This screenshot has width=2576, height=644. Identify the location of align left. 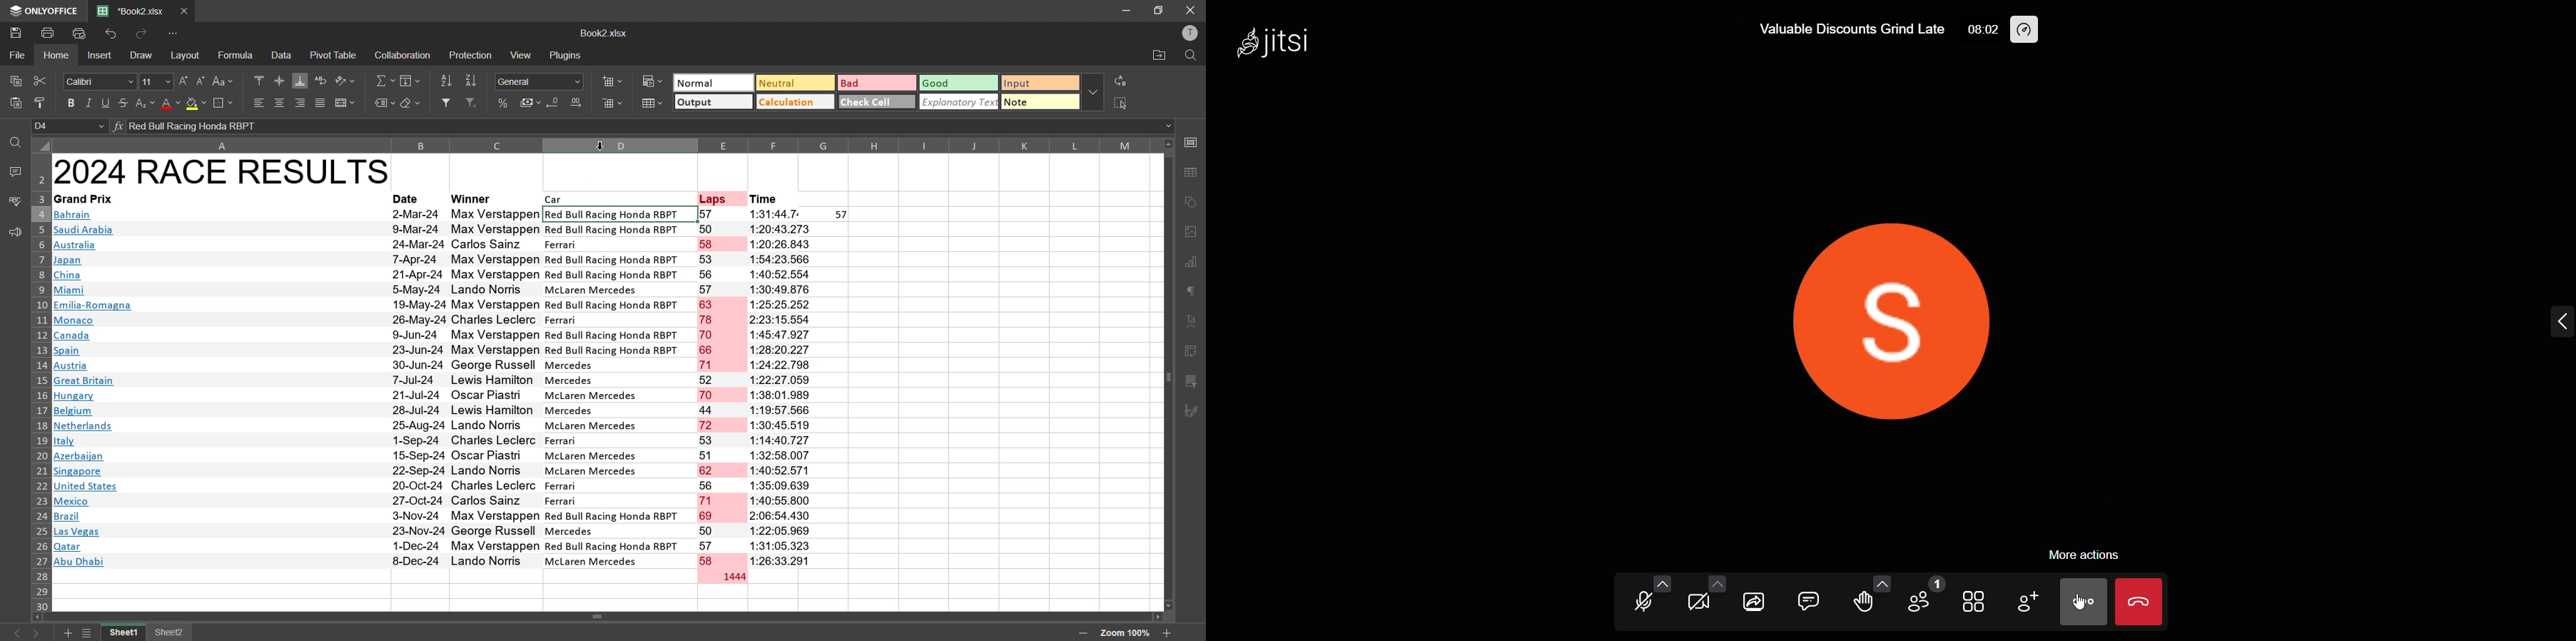
(259, 102).